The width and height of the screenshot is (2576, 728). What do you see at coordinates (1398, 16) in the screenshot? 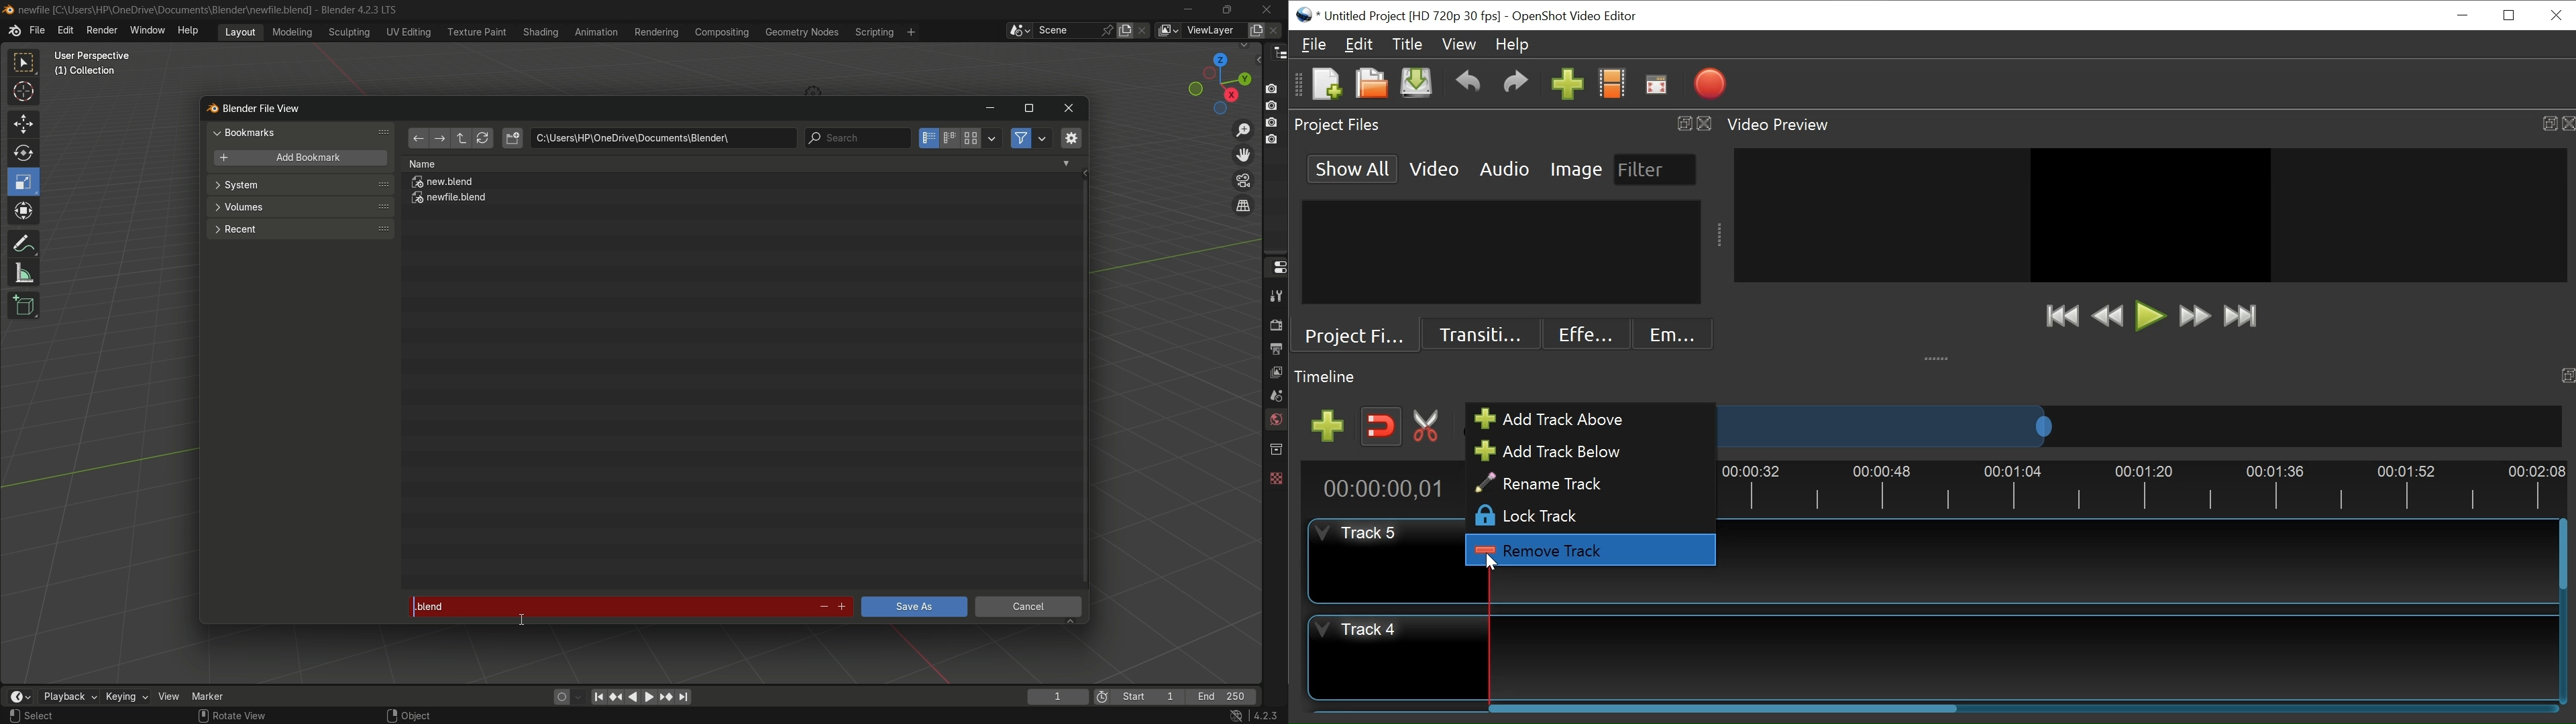
I see `File Name` at bounding box center [1398, 16].